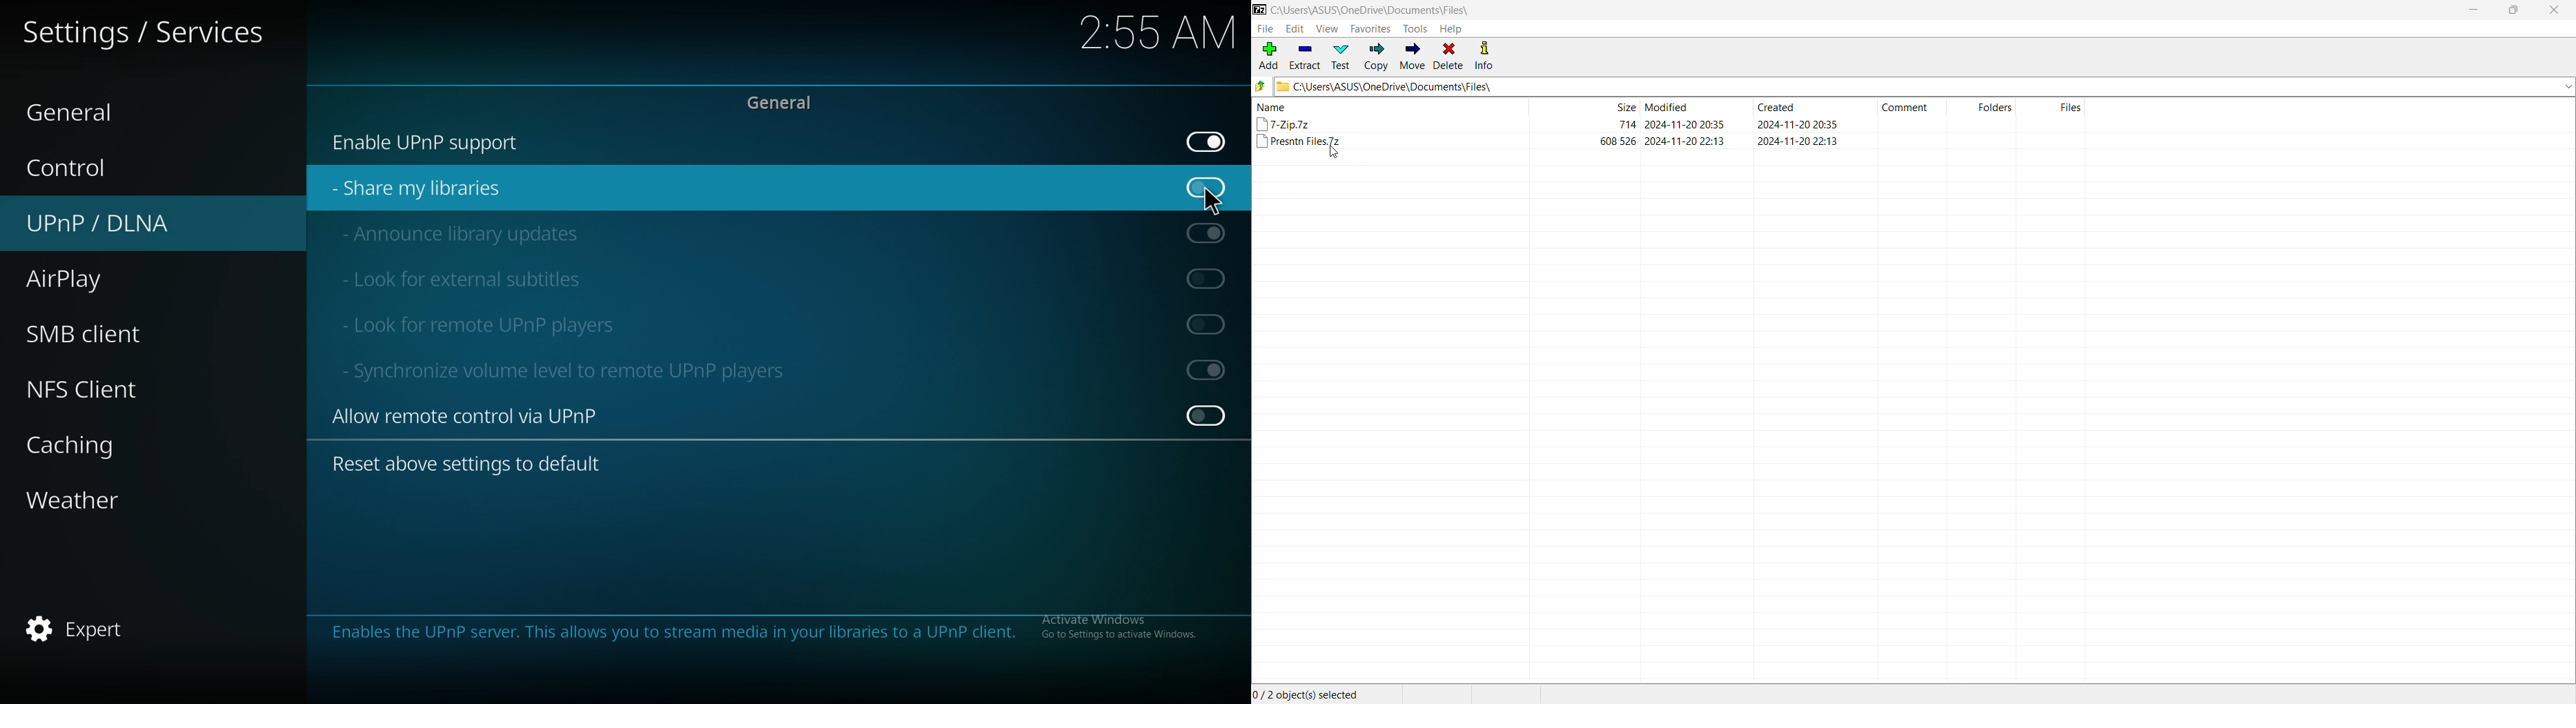 The image size is (2576, 728). What do you see at coordinates (90, 281) in the screenshot?
I see `airplay` at bounding box center [90, 281].